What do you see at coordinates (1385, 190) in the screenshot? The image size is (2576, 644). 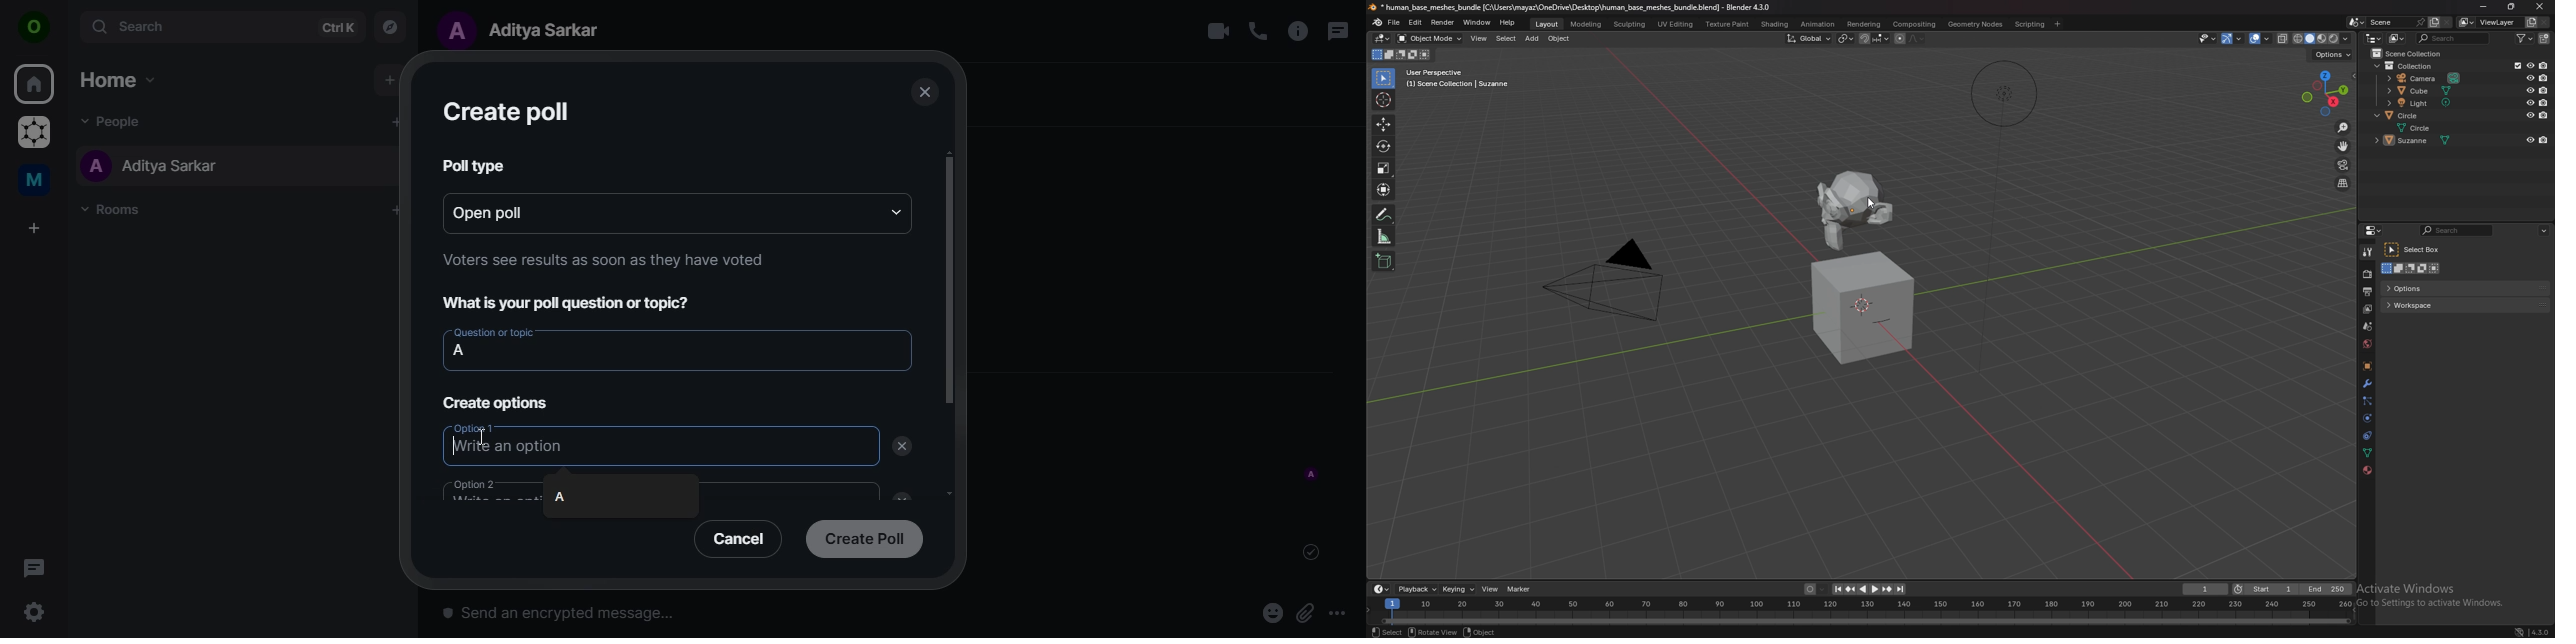 I see `transform` at bounding box center [1385, 190].